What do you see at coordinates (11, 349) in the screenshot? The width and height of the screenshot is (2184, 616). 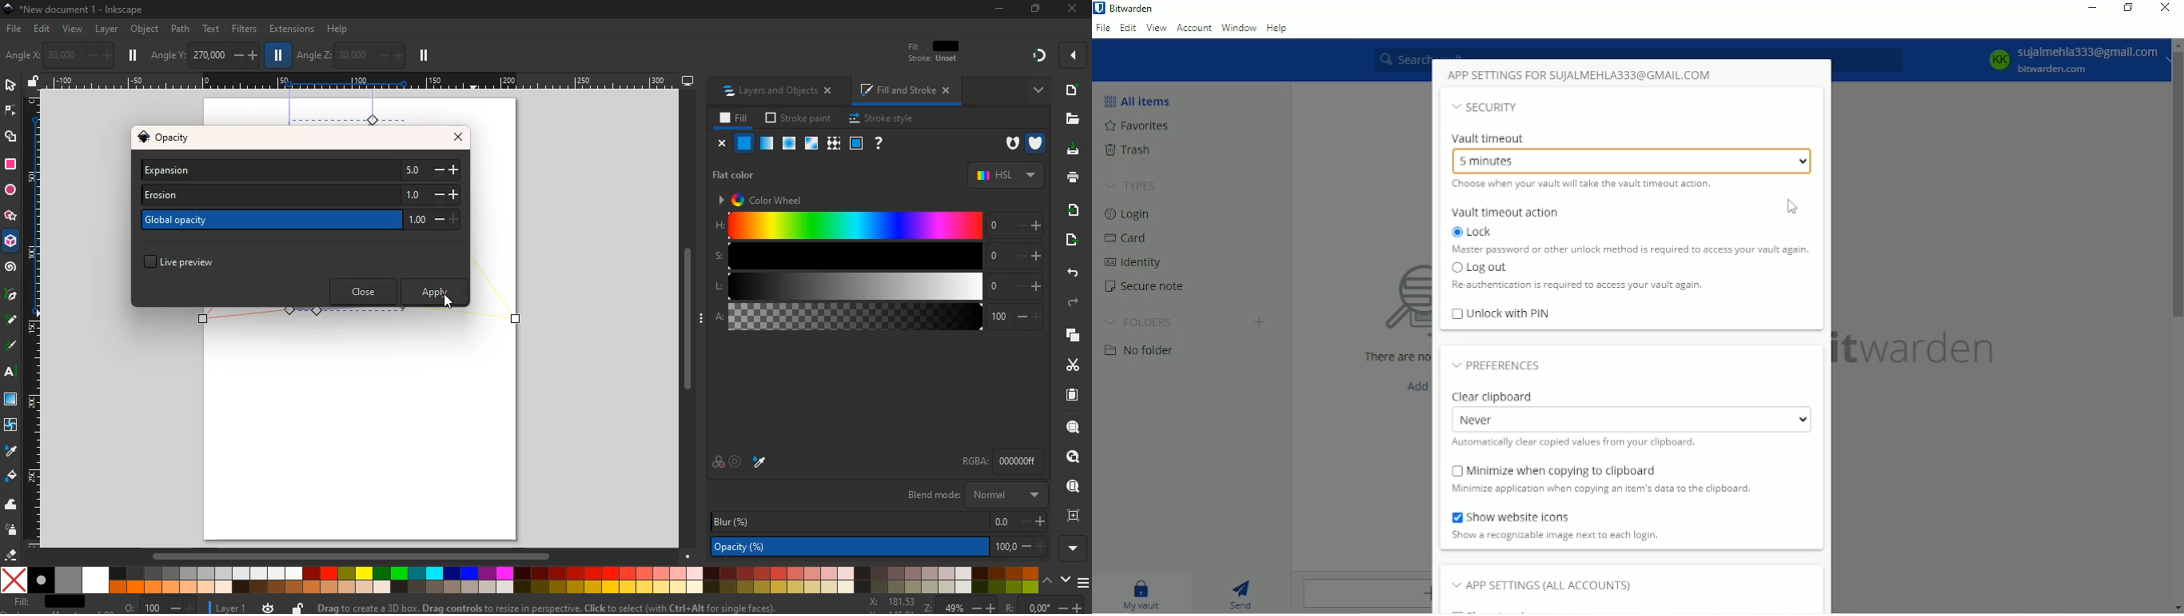 I see `draw` at bounding box center [11, 349].